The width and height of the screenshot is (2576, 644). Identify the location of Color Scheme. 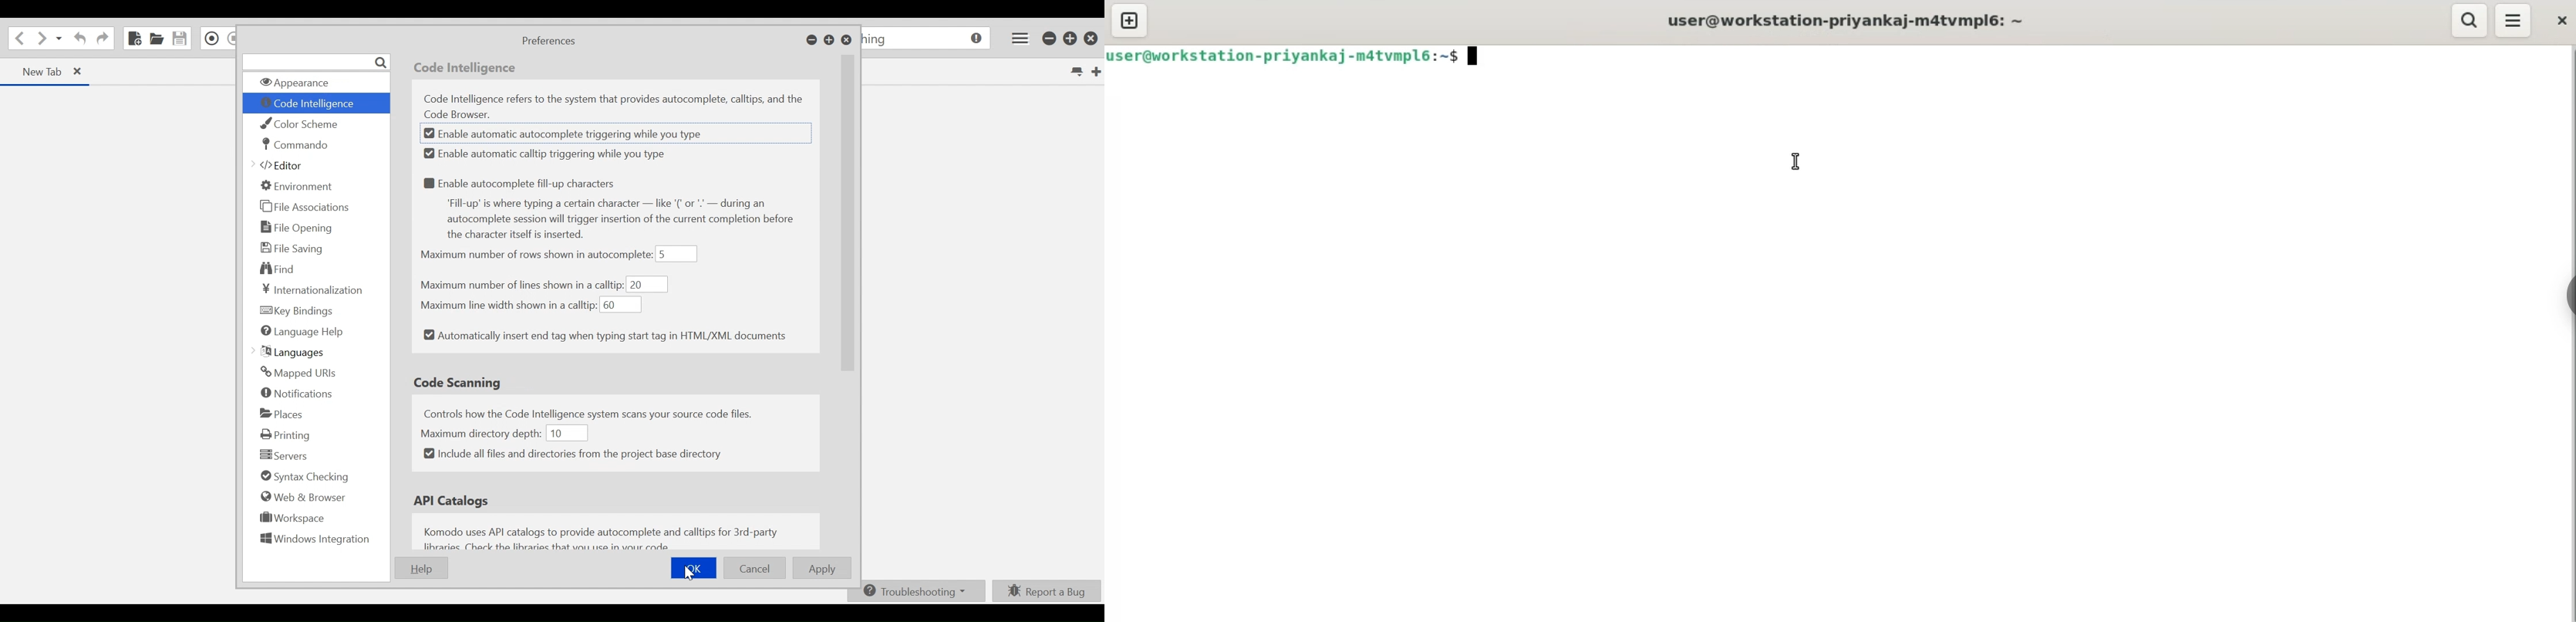
(304, 124).